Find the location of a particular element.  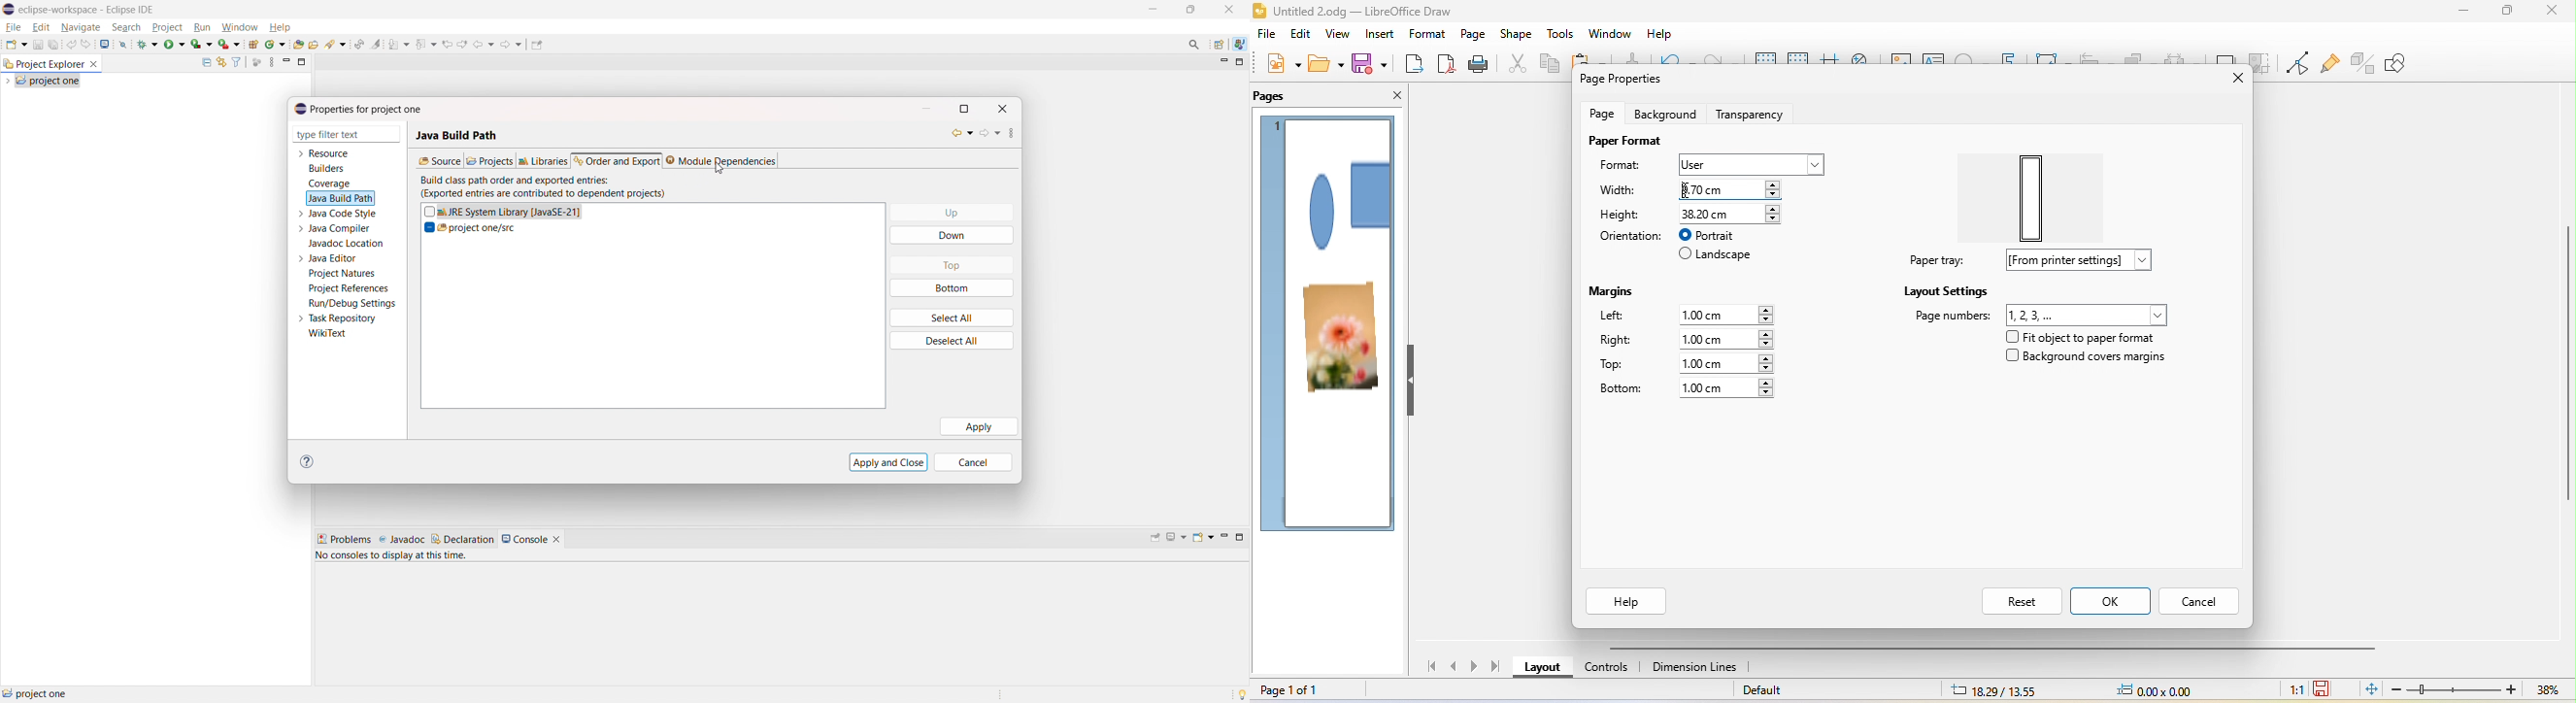

image is located at coordinates (1902, 60).